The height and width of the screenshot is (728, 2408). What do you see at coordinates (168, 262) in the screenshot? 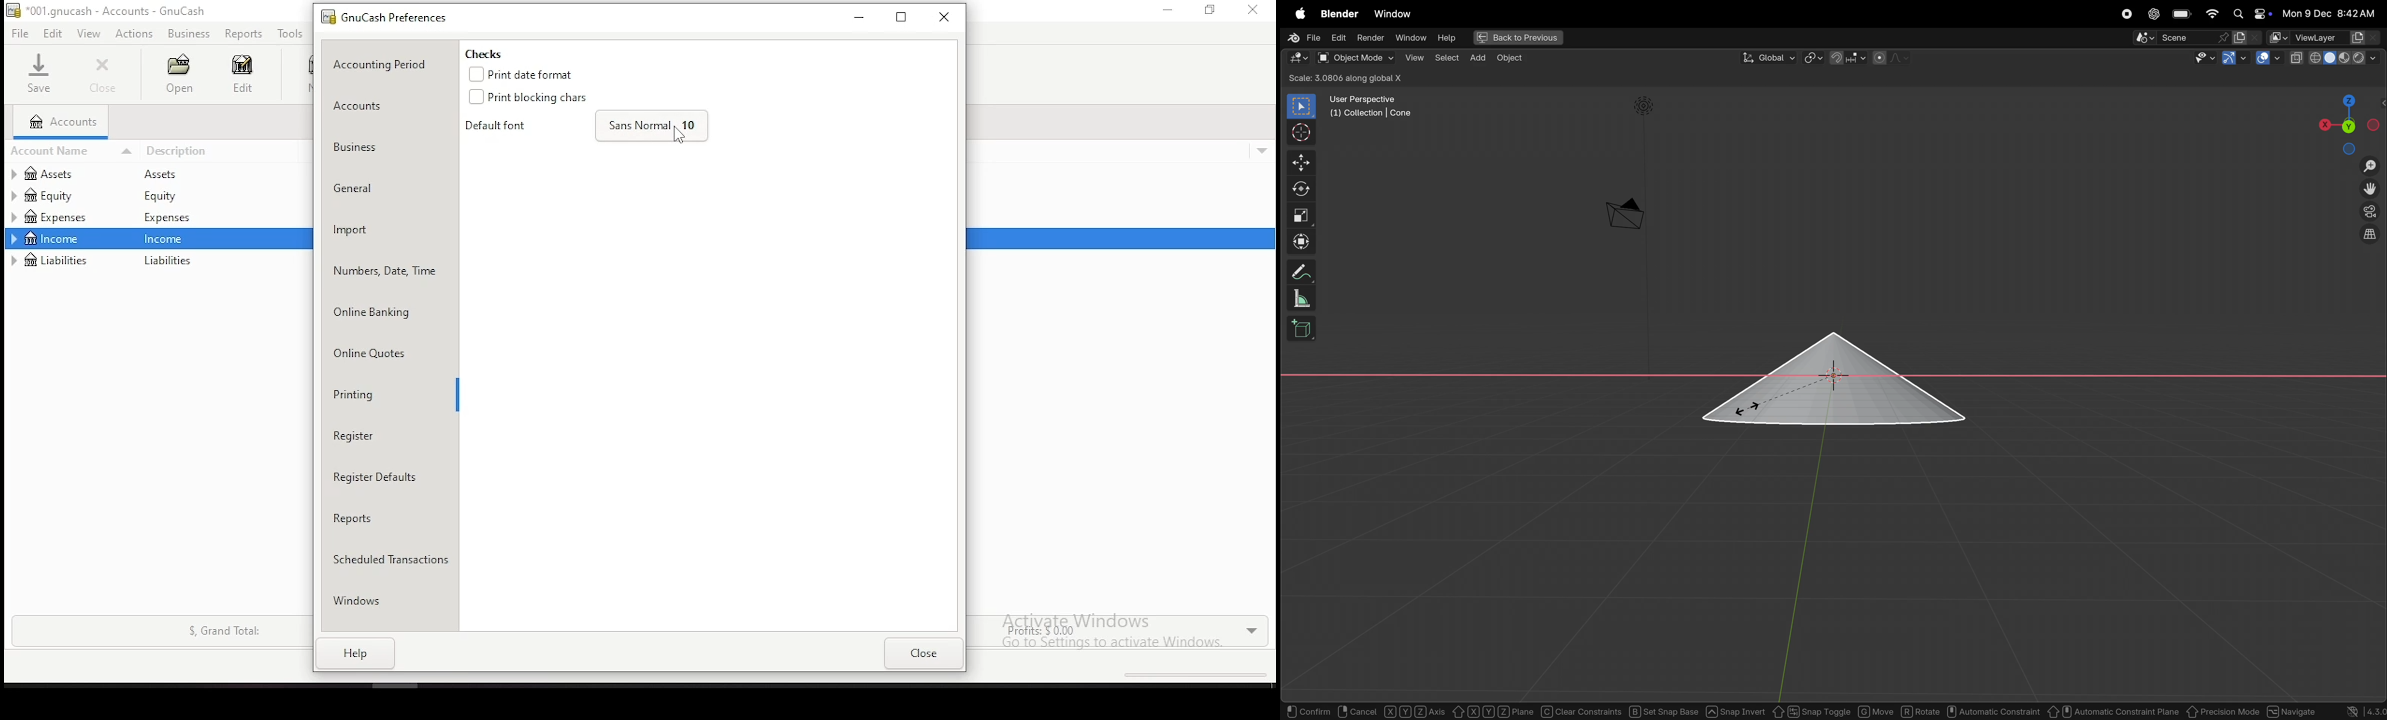
I see `liabilities` at bounding box center [168, 262].